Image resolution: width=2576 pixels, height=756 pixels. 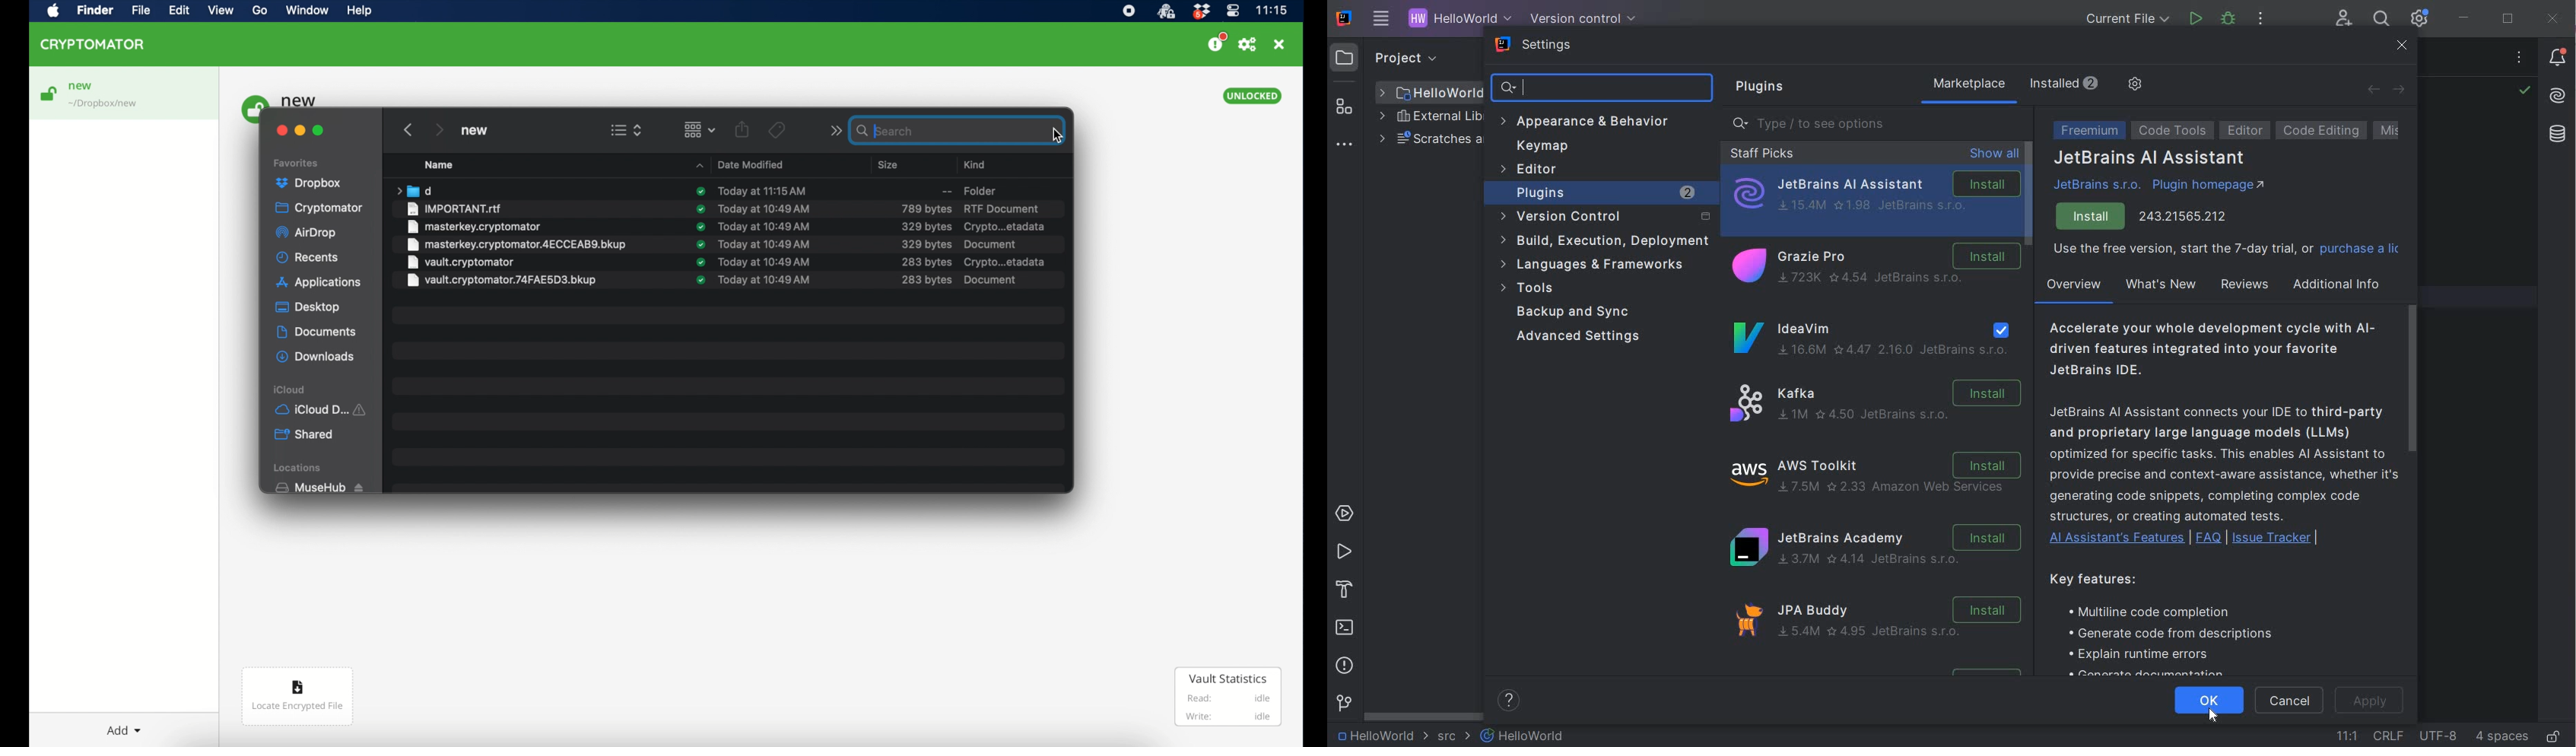 I want to click on address, so click(x=2184, y=215).